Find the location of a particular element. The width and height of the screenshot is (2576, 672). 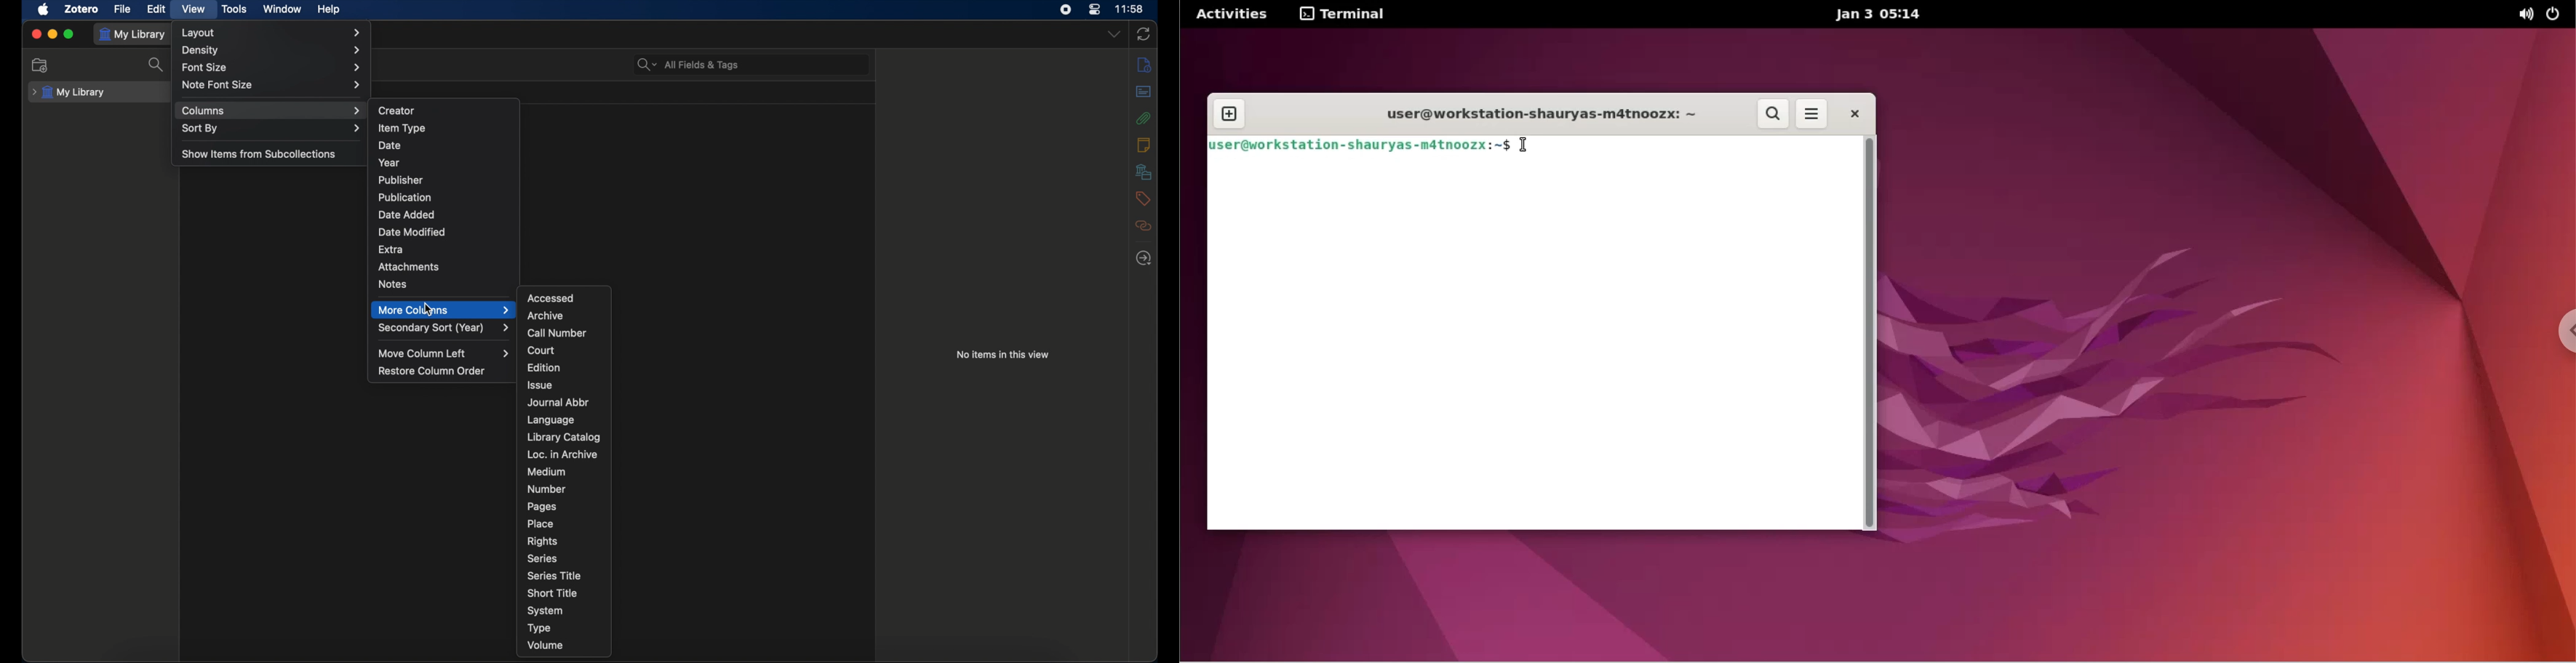

date added is located at coordinates (408, 215).